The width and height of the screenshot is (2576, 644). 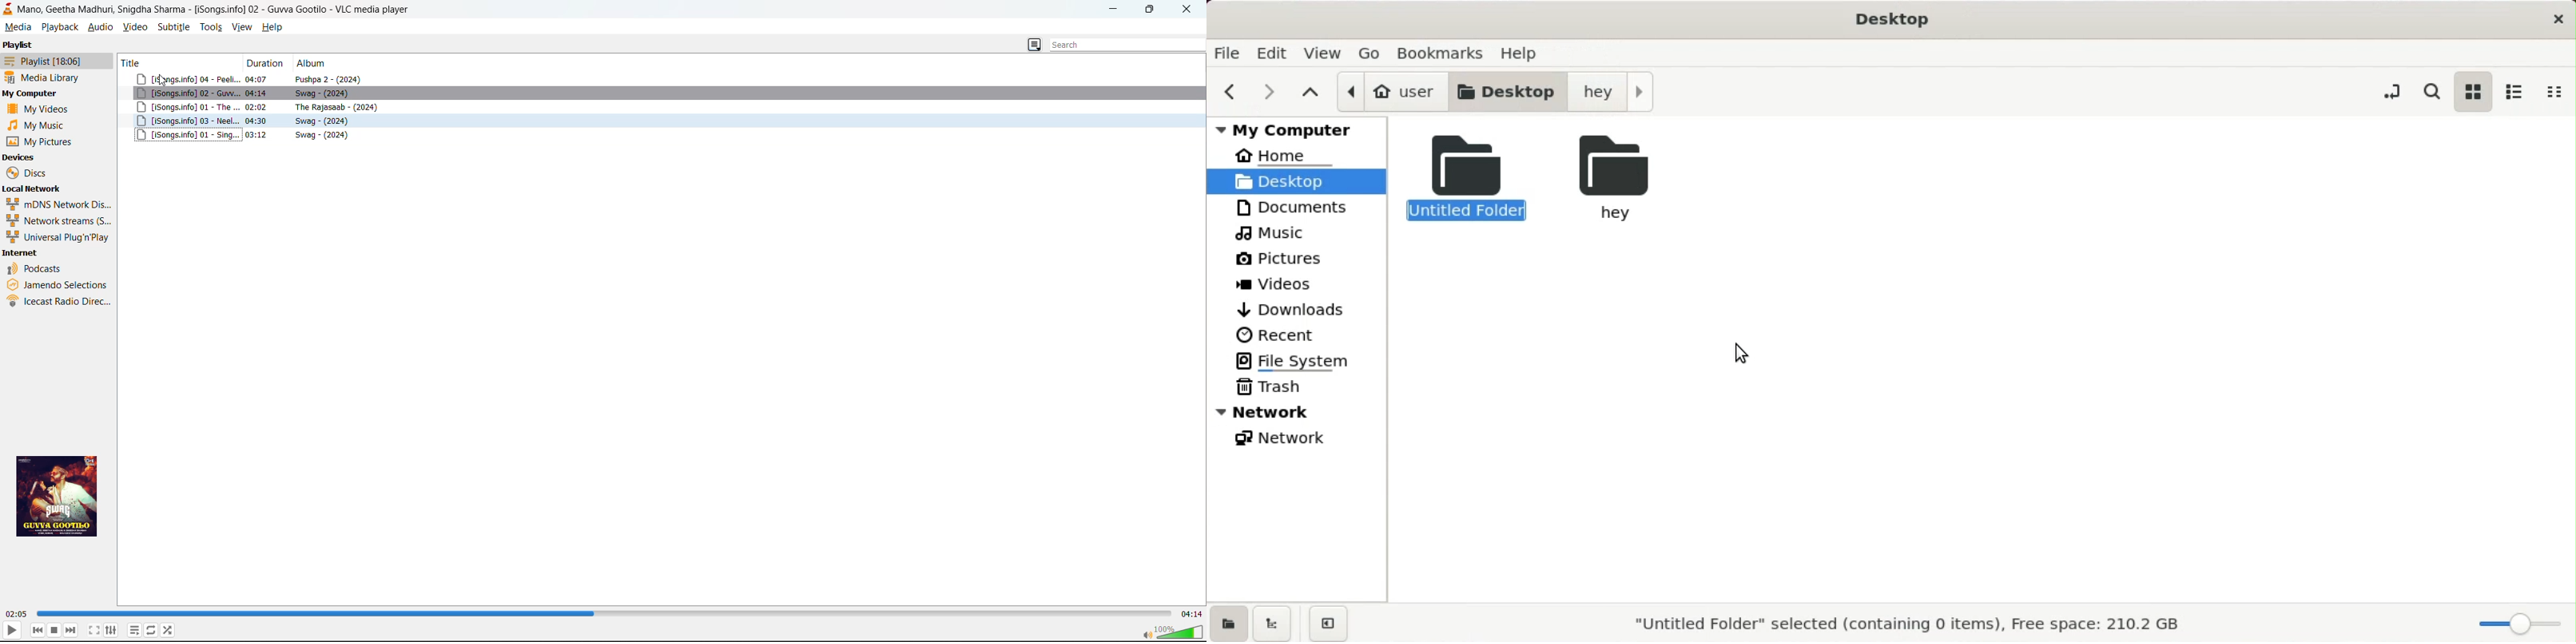 What do you see at coordinates (1287, 153) in the screenshot?
I see `home` at bounding box center [1287, 153].